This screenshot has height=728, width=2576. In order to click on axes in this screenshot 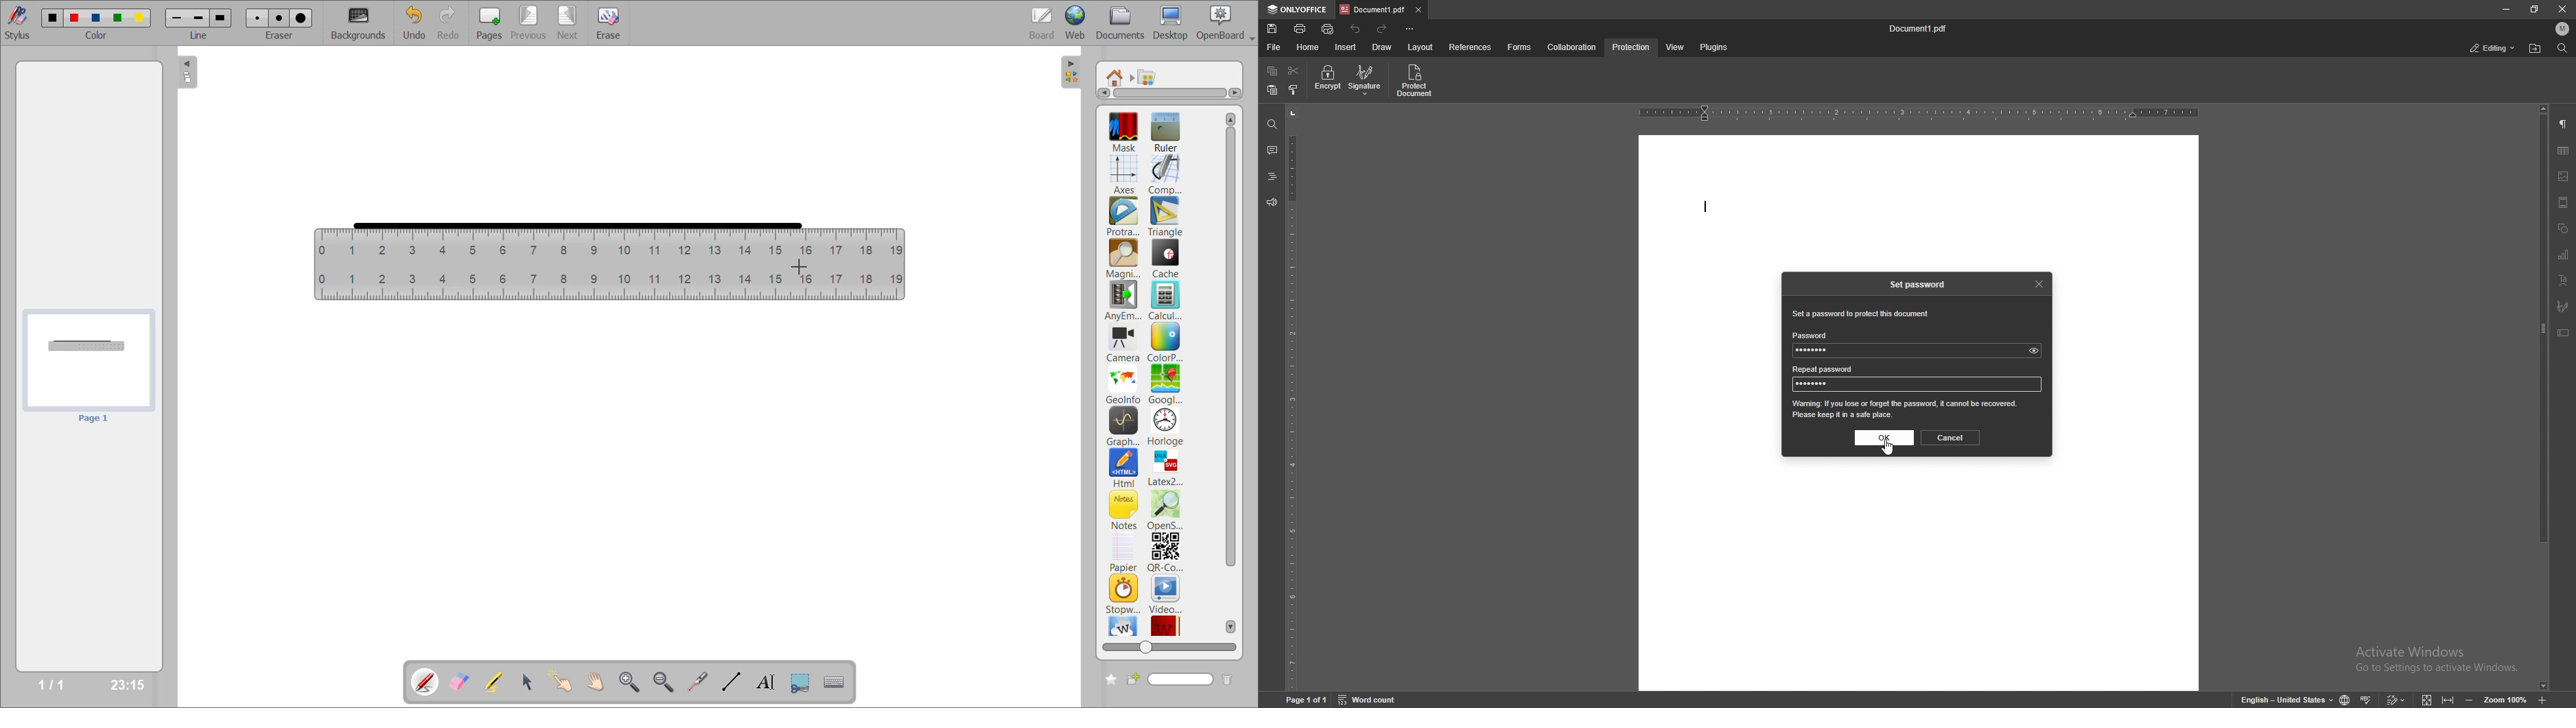, I will do `click(1126, 172)`.